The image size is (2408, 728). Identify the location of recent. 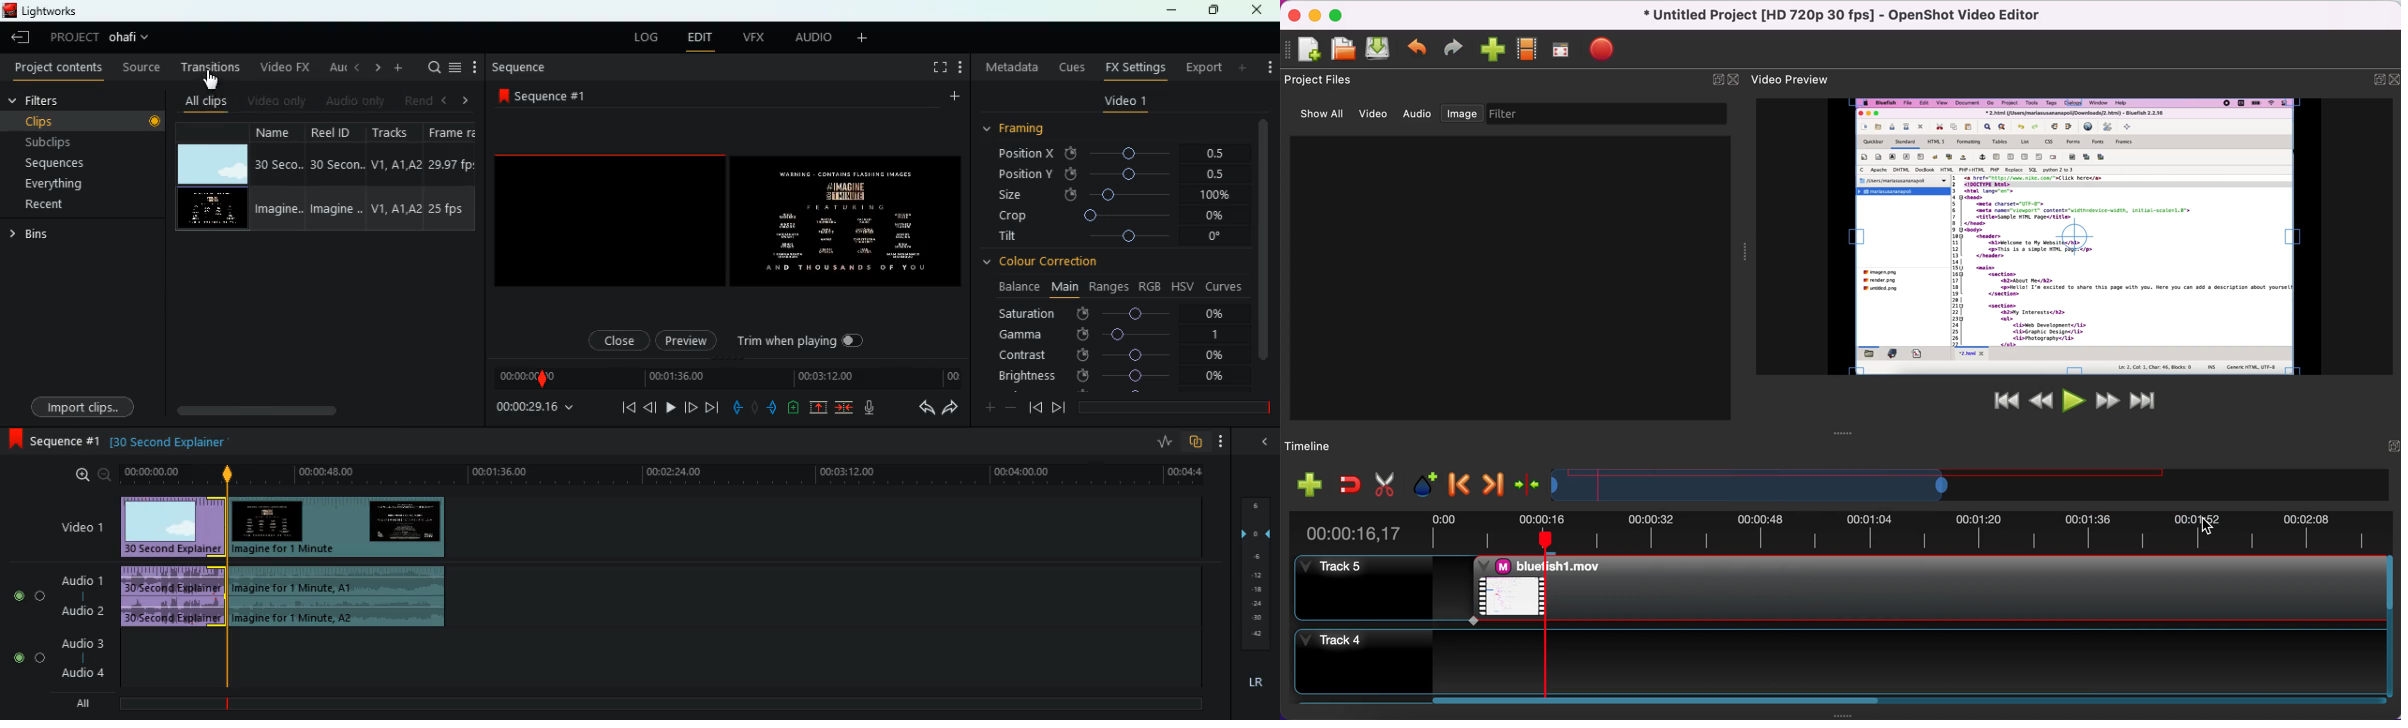
(66, 204).